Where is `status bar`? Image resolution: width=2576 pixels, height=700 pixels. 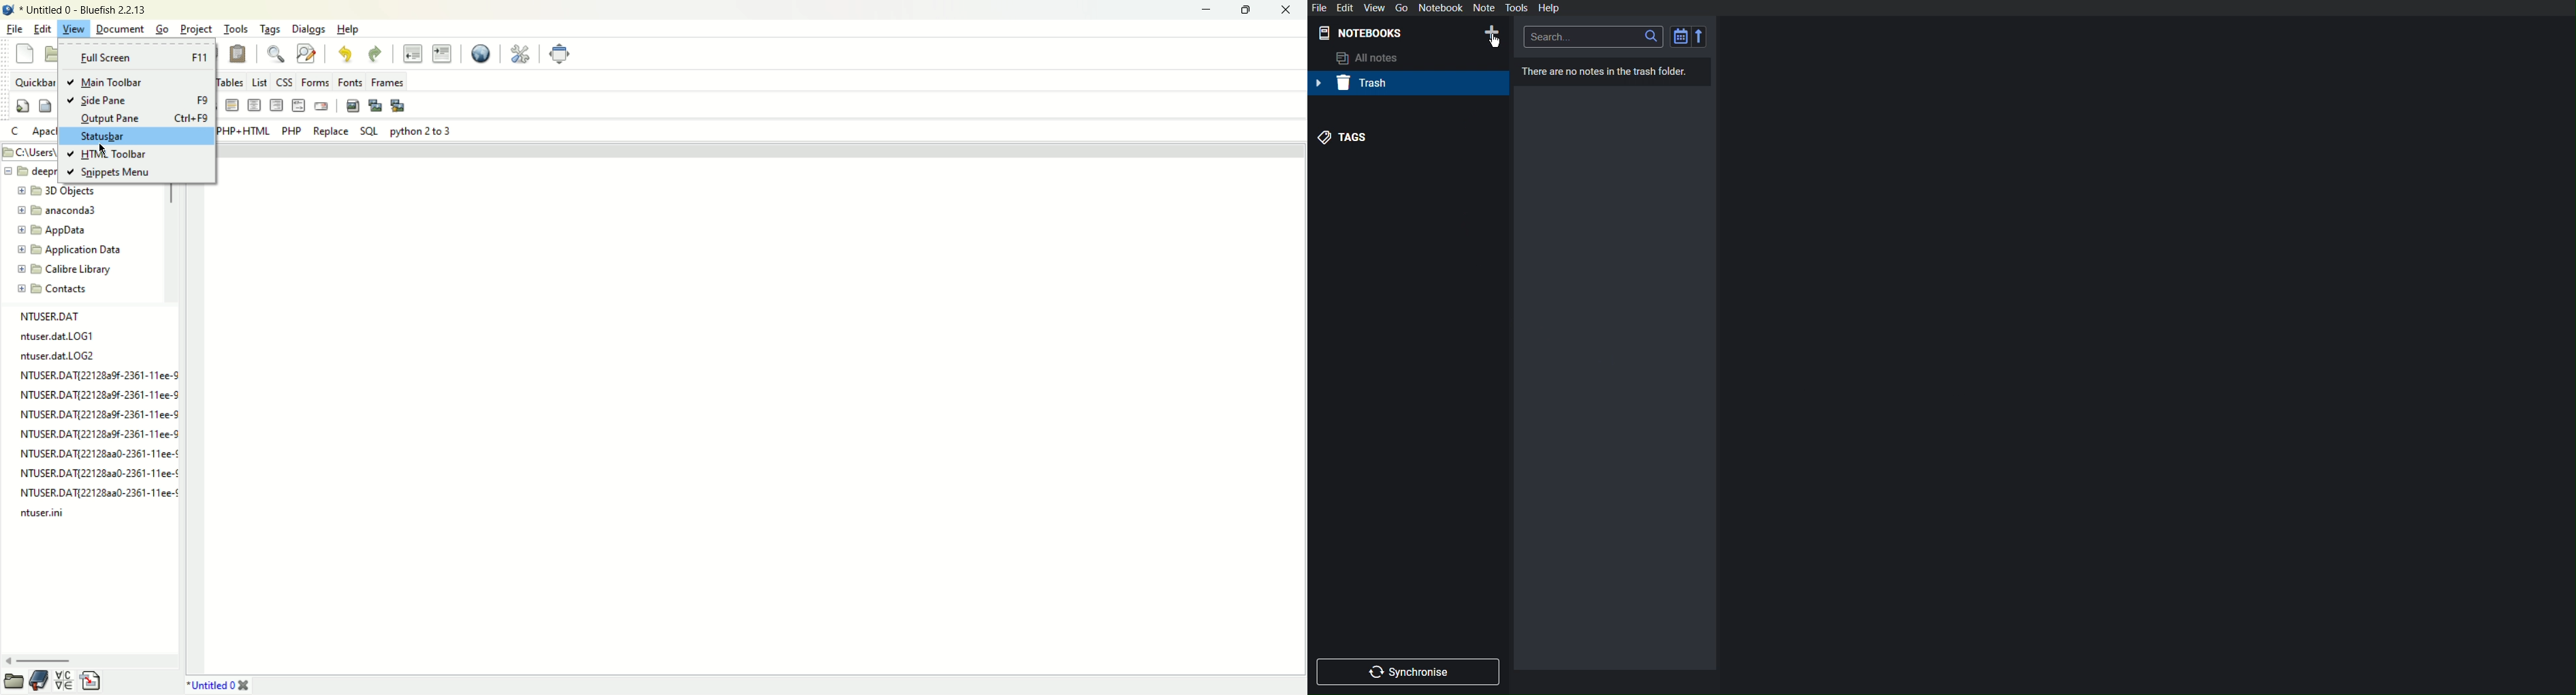
status bar is located at coordinates (124, 136).